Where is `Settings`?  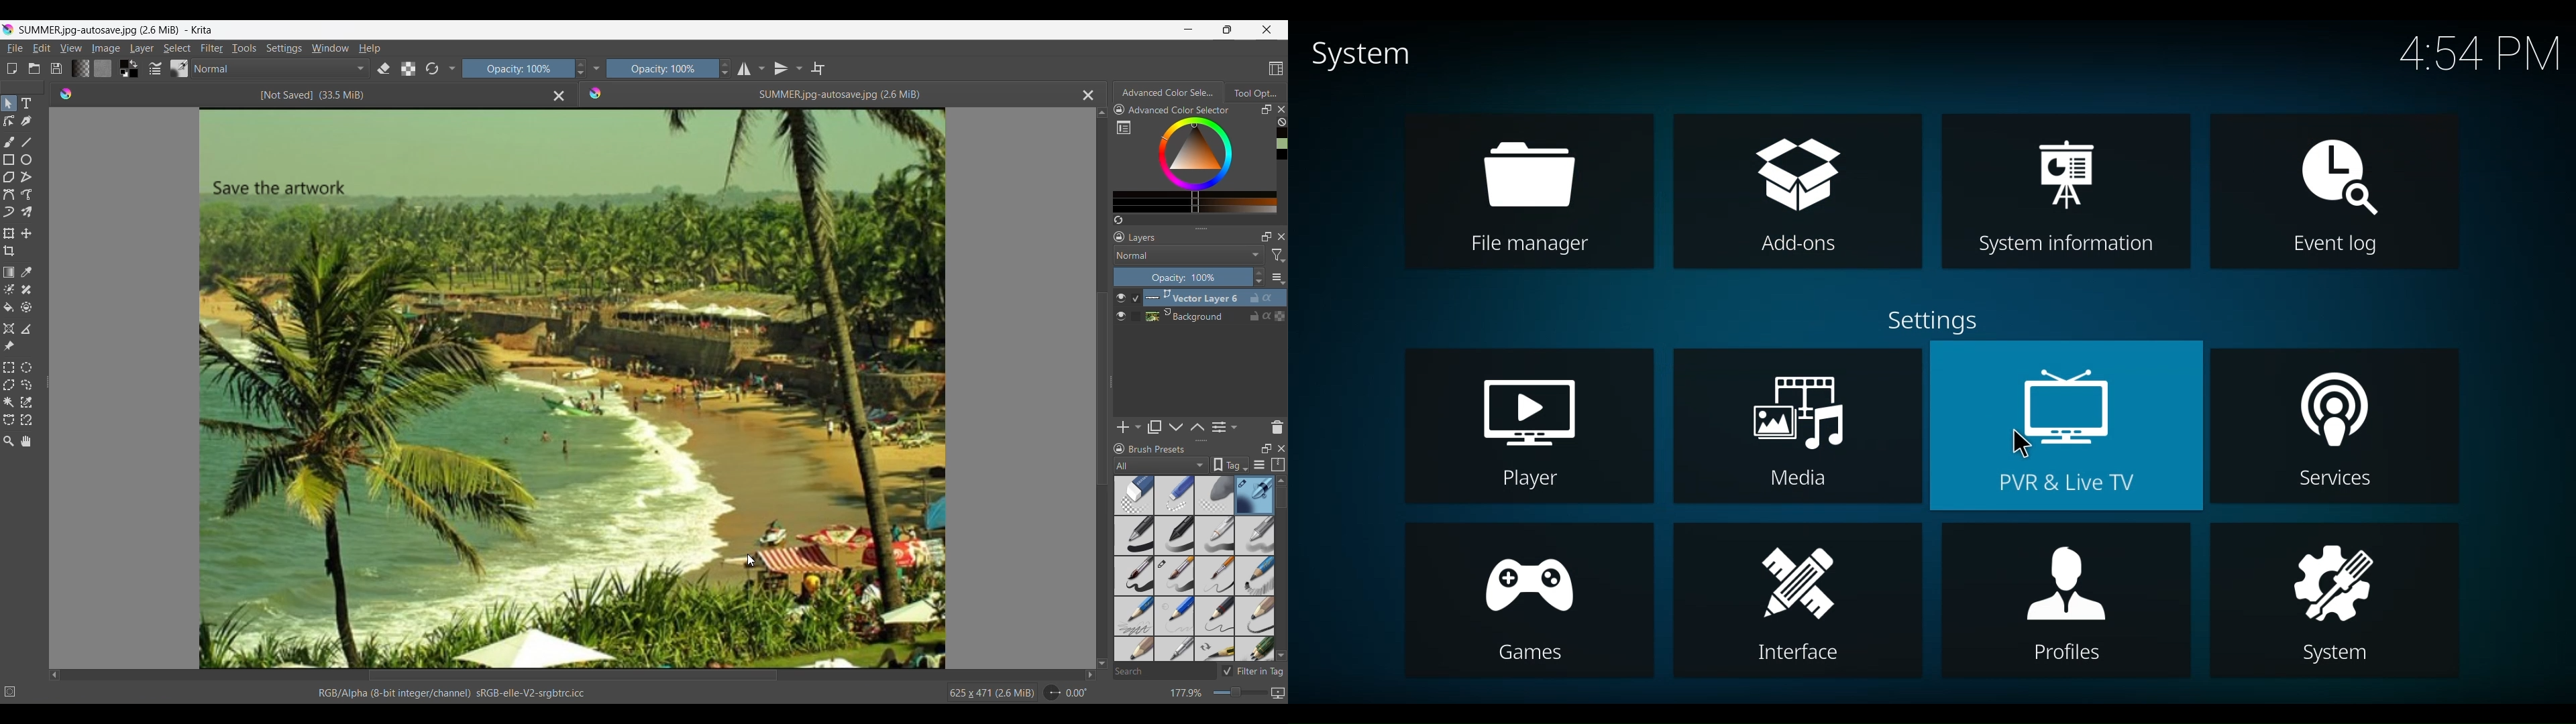
Settings is located at coordinates (1935, 320).